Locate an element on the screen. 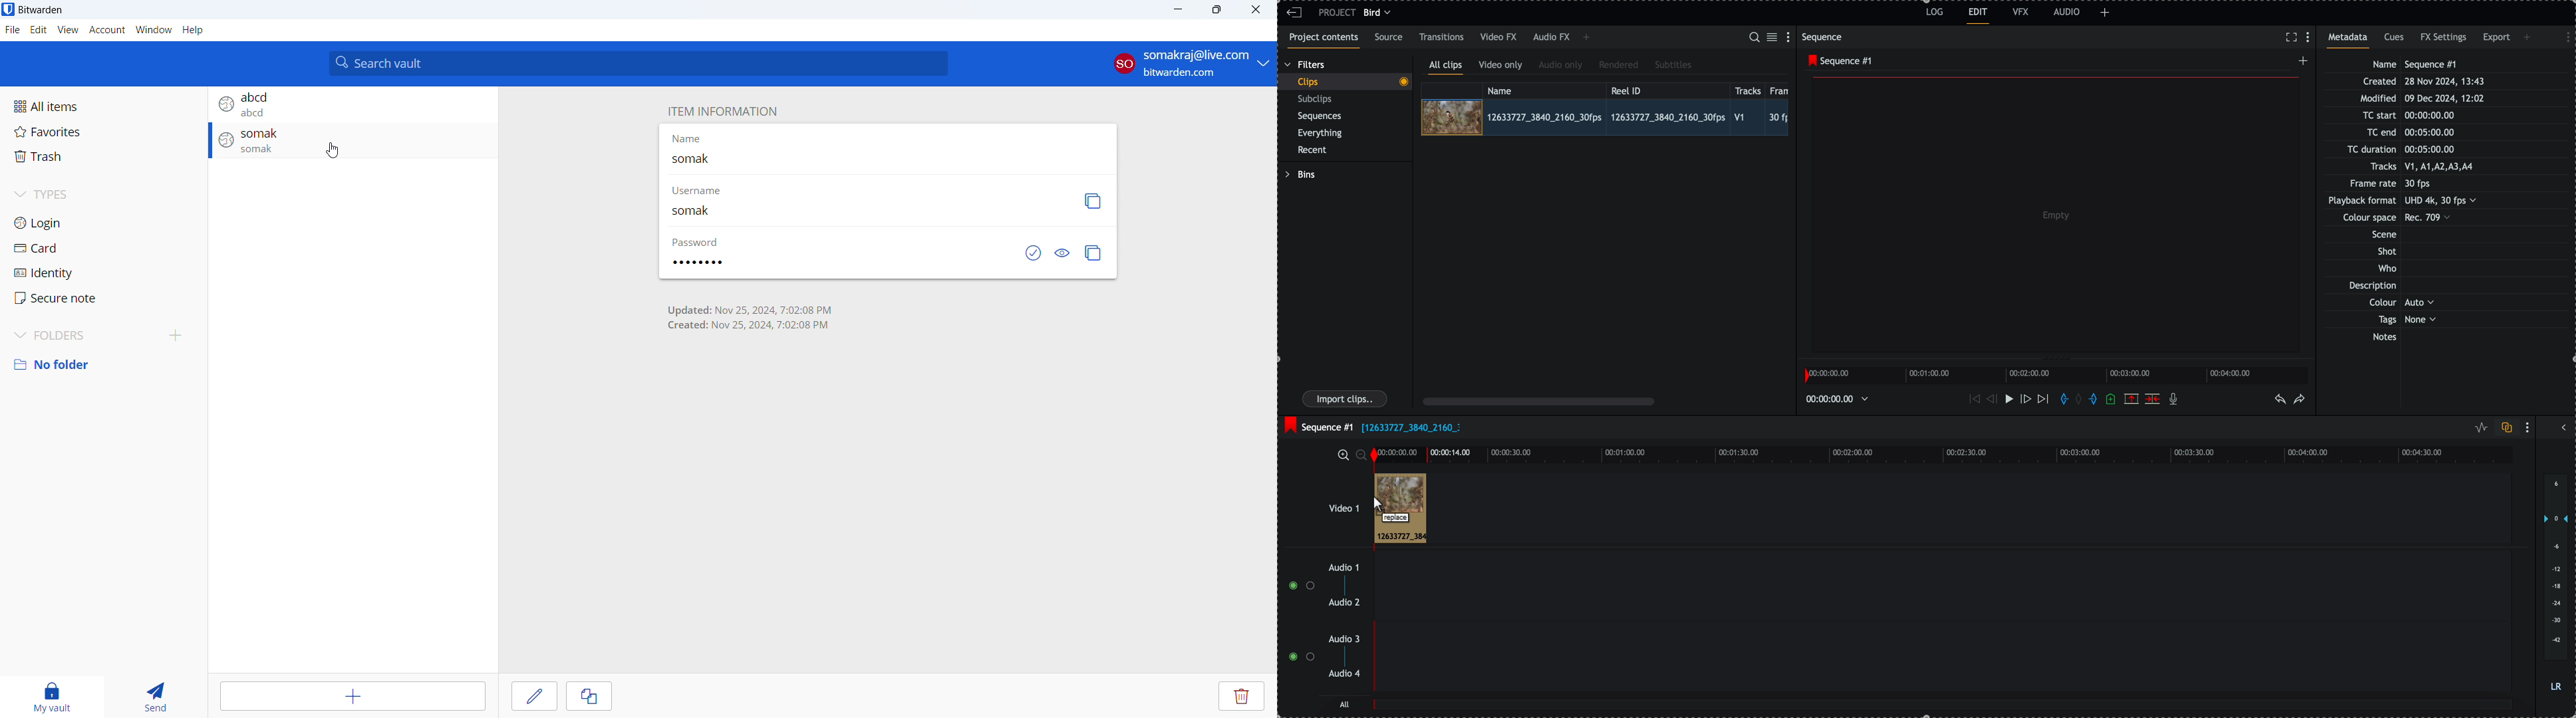  scroll bar is located at coordinates (1539, 401).